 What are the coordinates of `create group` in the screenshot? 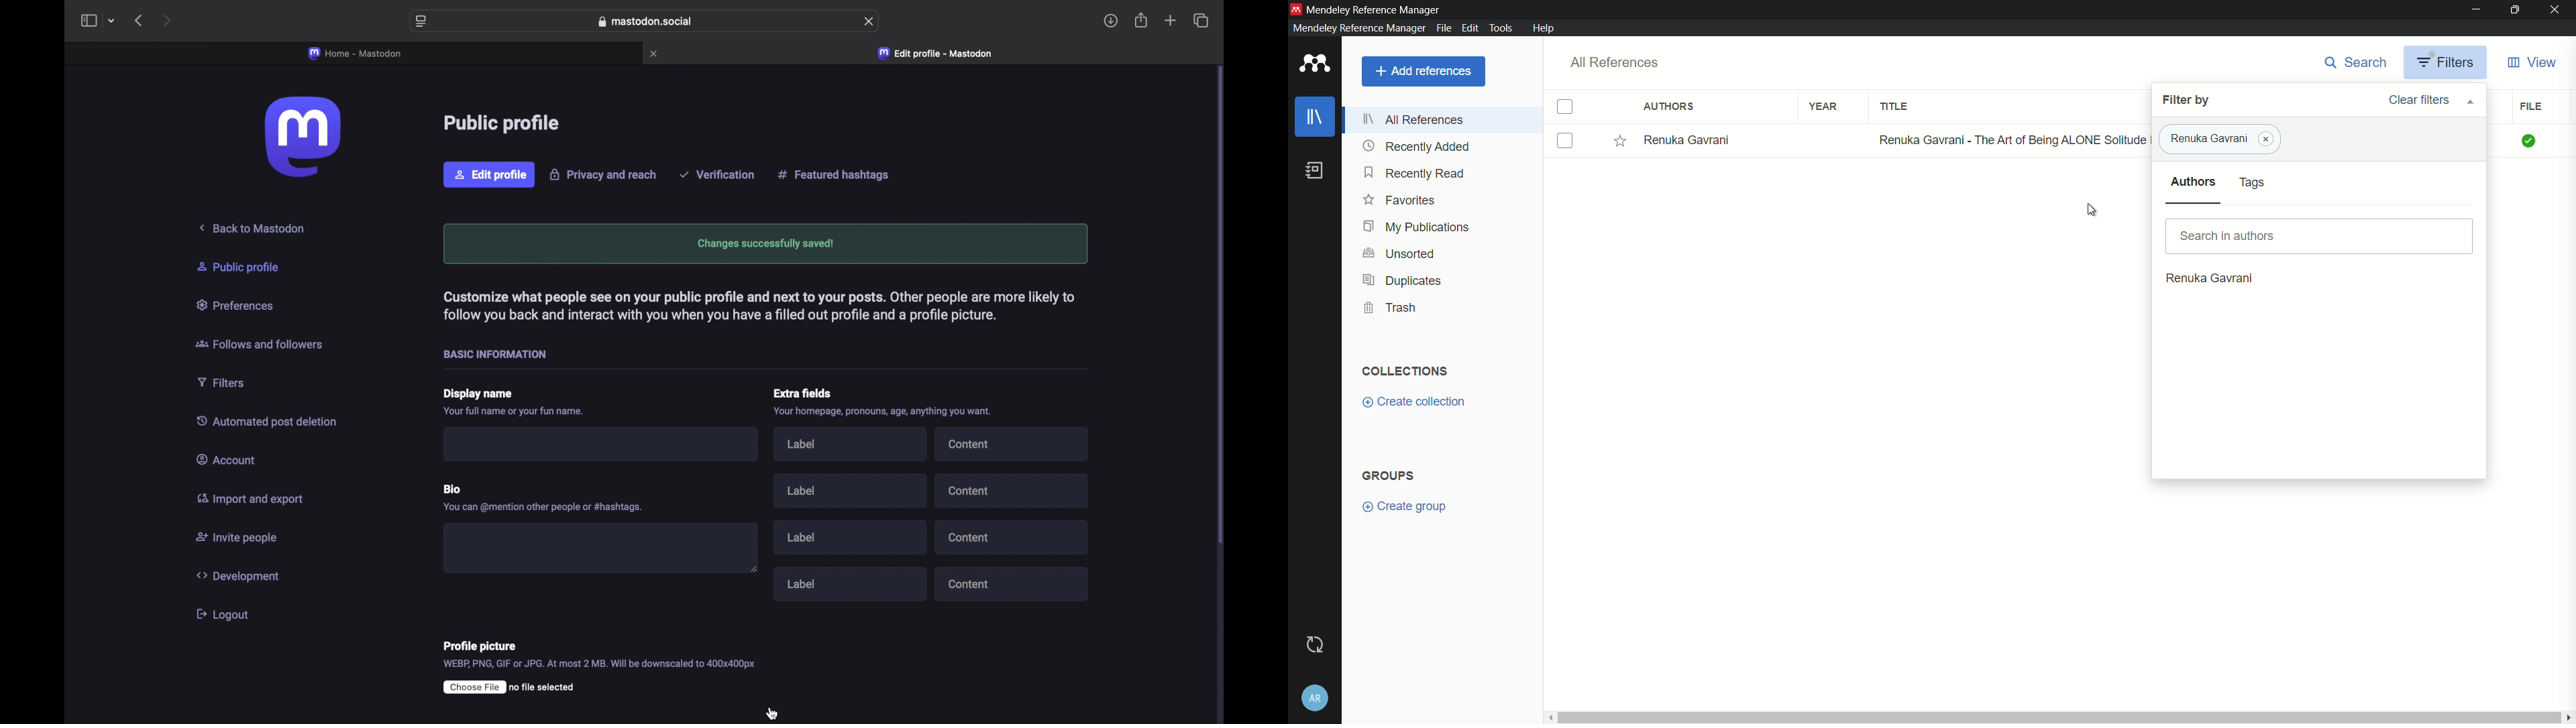 It's located at (1403, 507).